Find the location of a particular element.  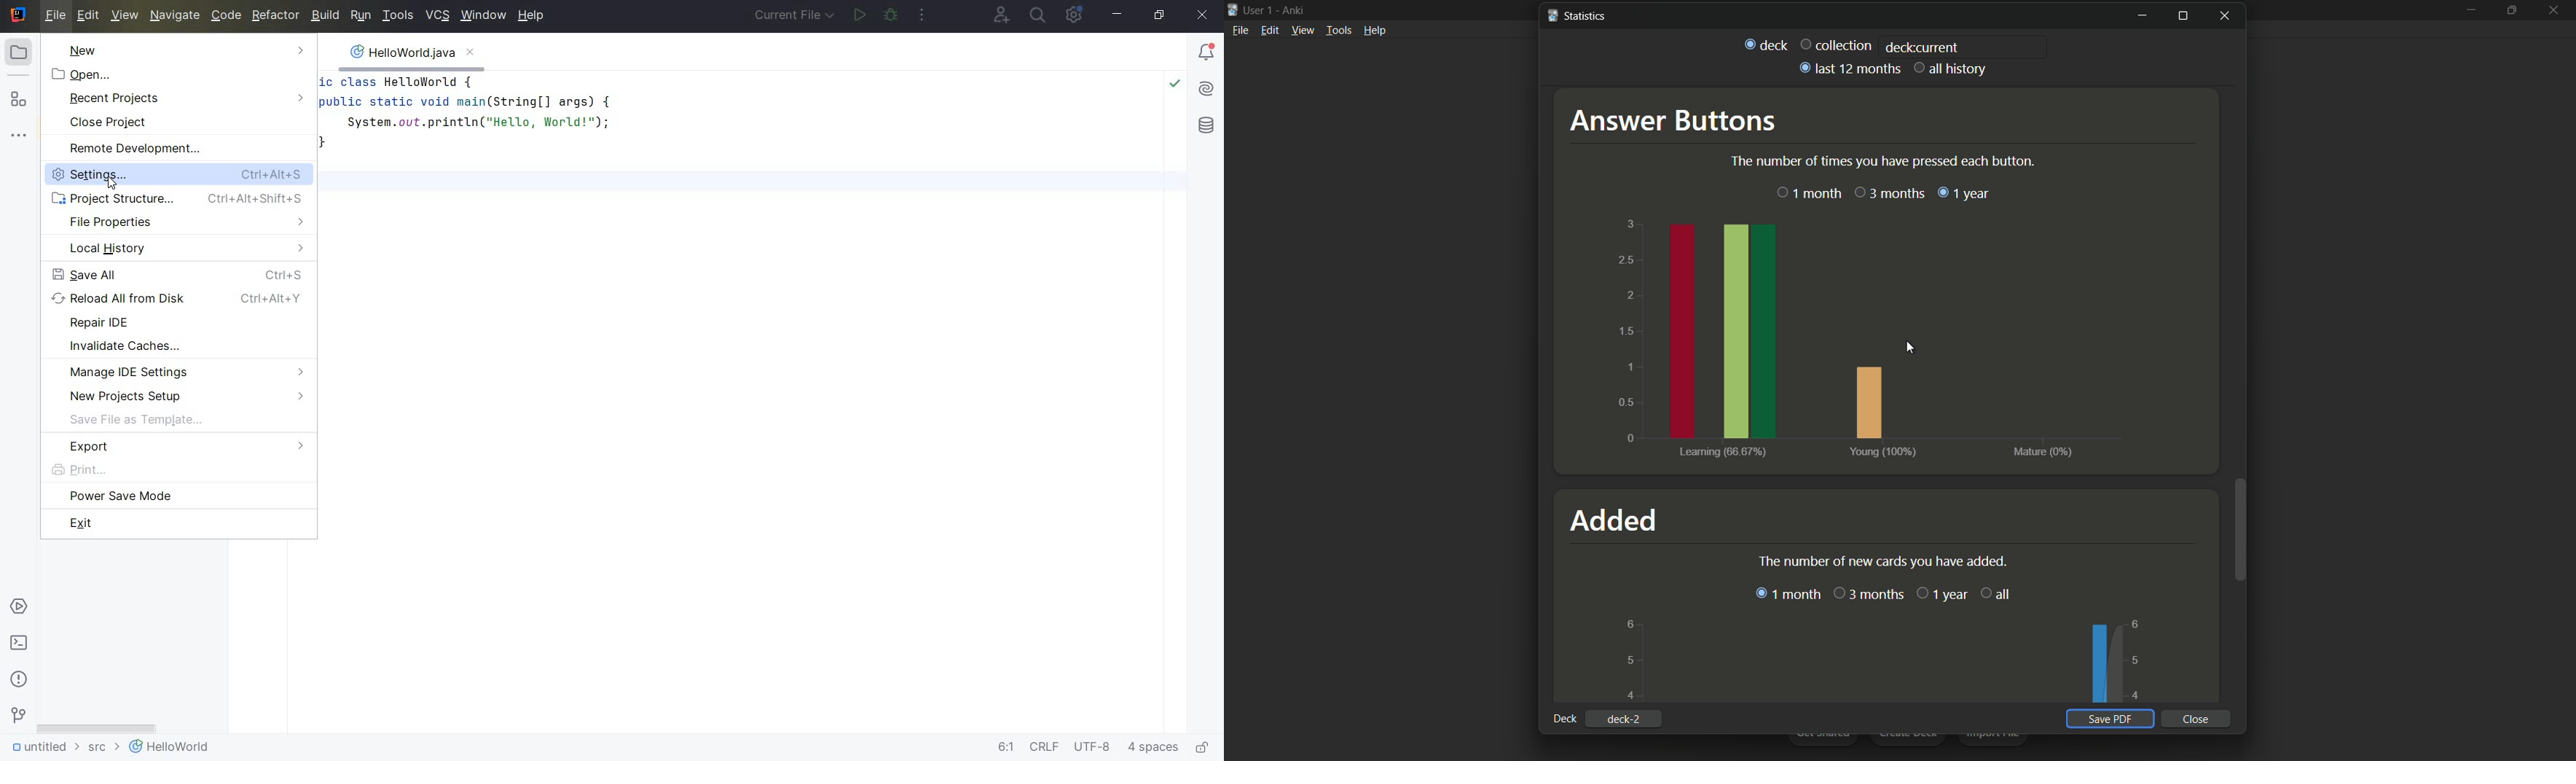

cursor is located at coordinates (1905, 343).